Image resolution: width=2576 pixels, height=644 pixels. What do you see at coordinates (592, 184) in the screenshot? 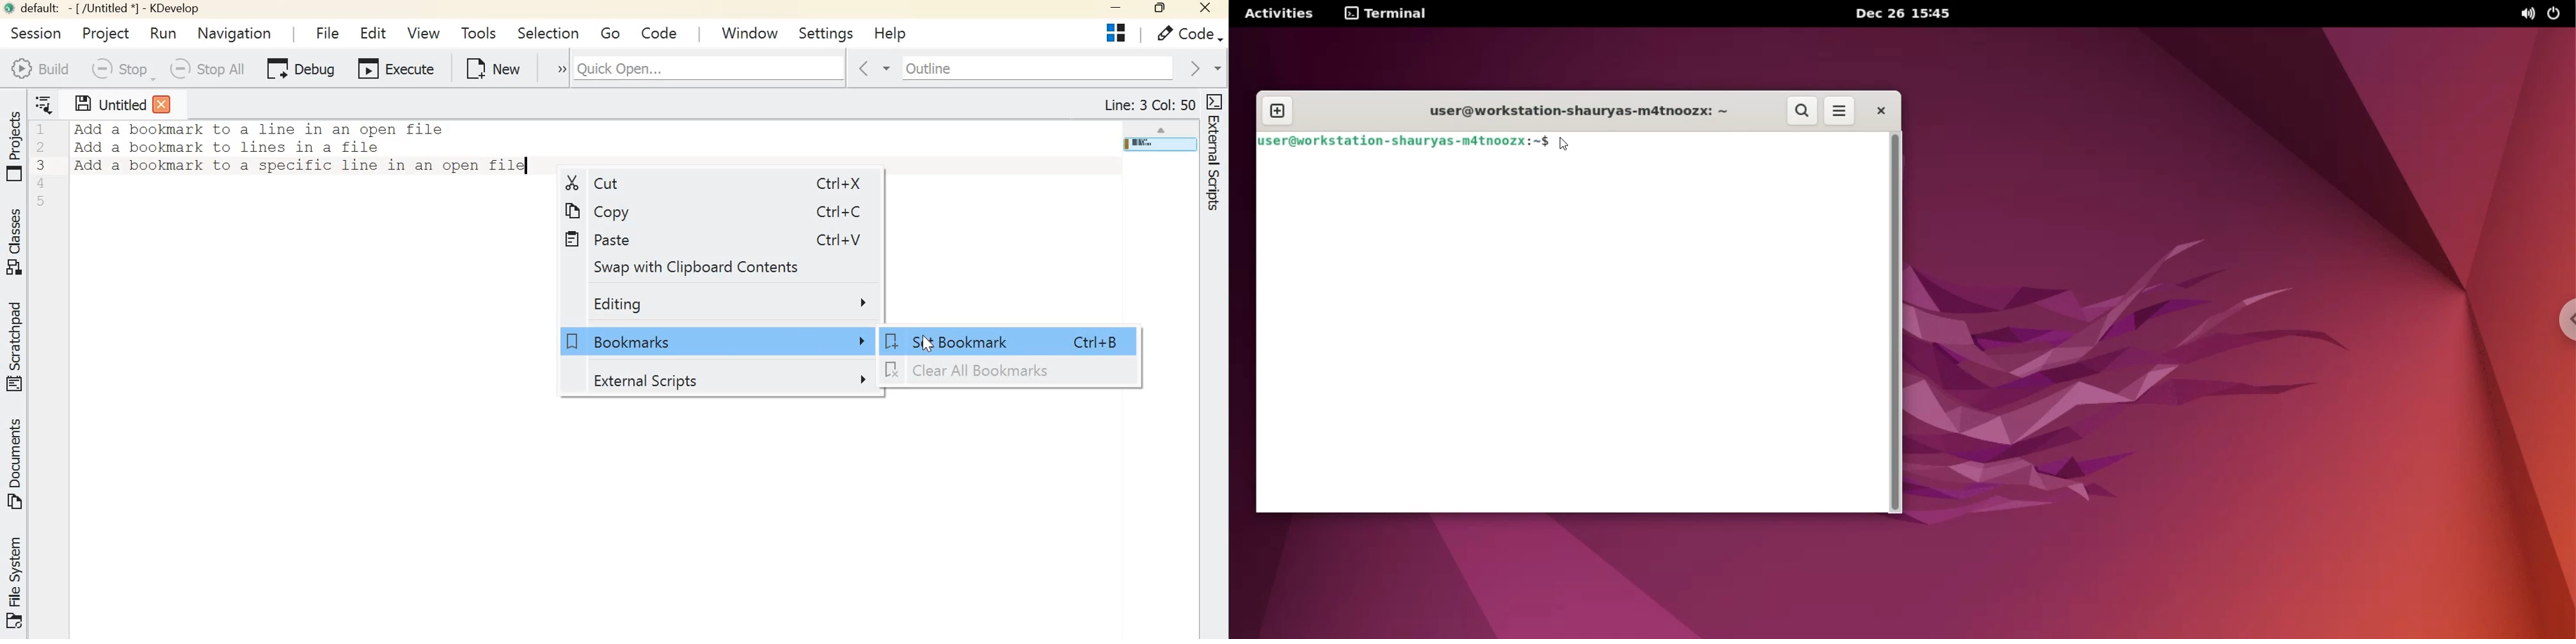
I see `cut` at bounding box center [592, 184].